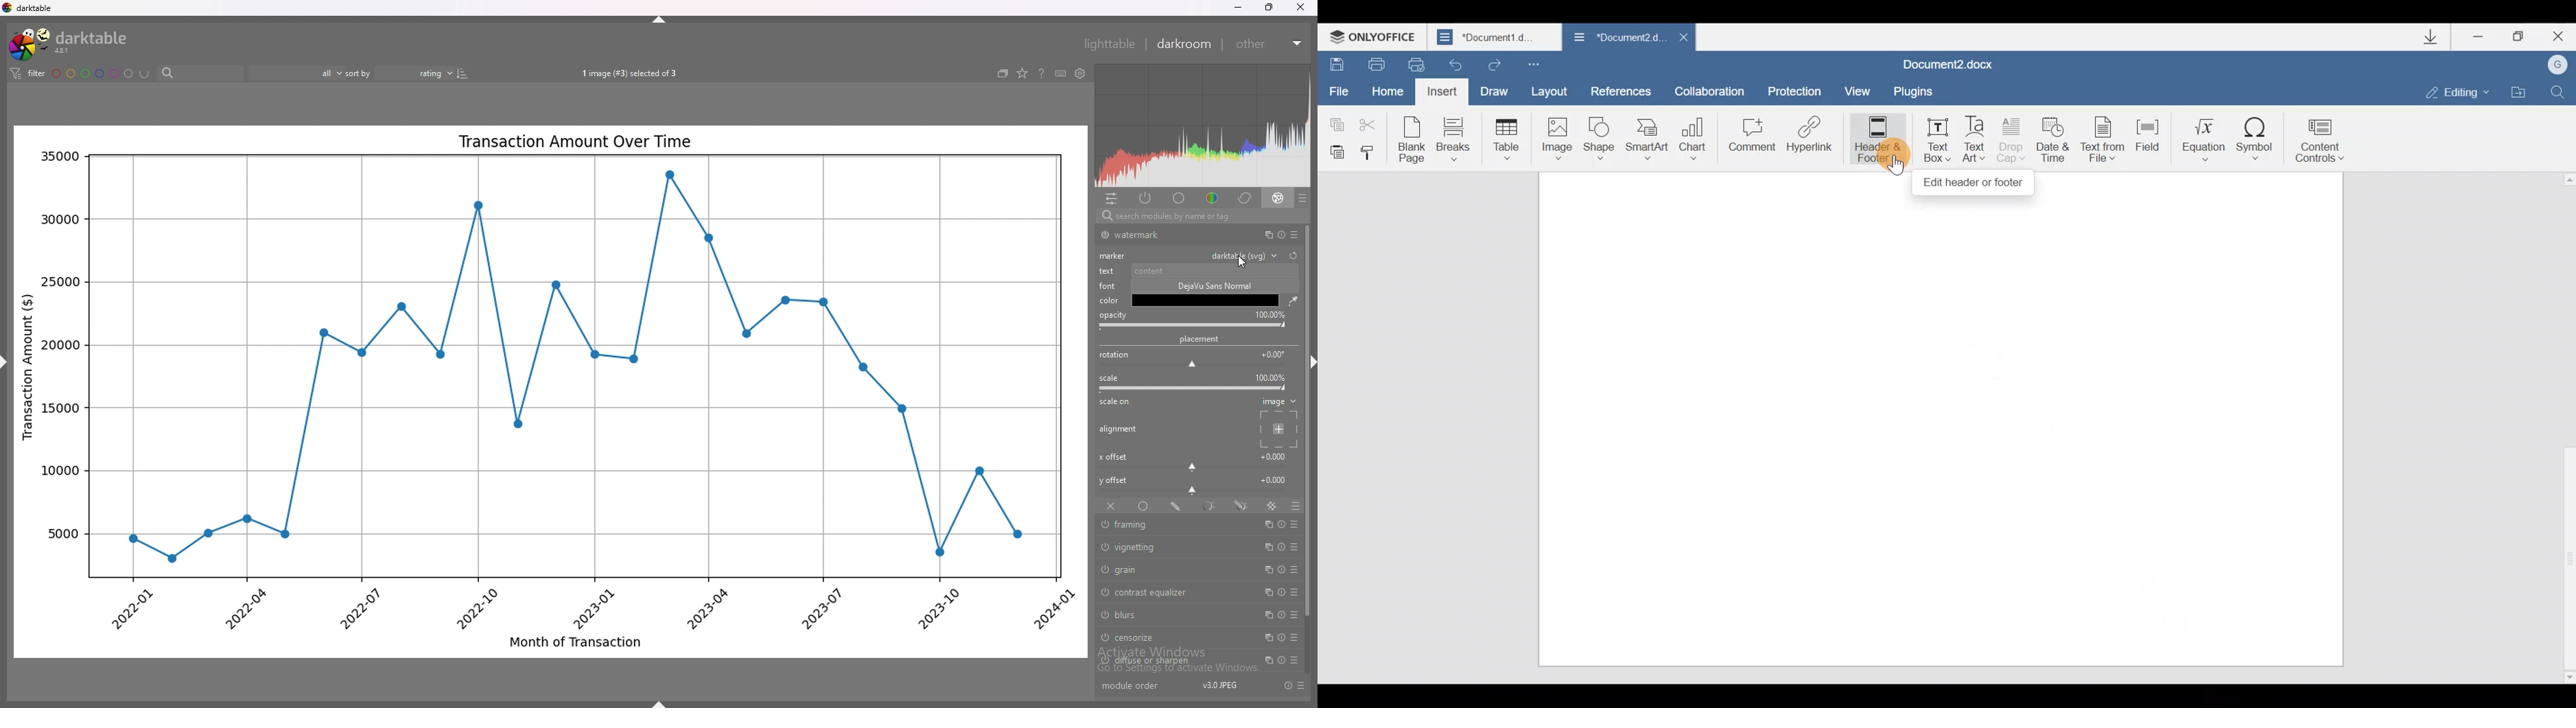 Image resolution: width=2576 pixels, height=728 pixels. What do you see at coordinates (1268, 7) in the screenshot?
I see `resize` at bounding box center [1268, 7].